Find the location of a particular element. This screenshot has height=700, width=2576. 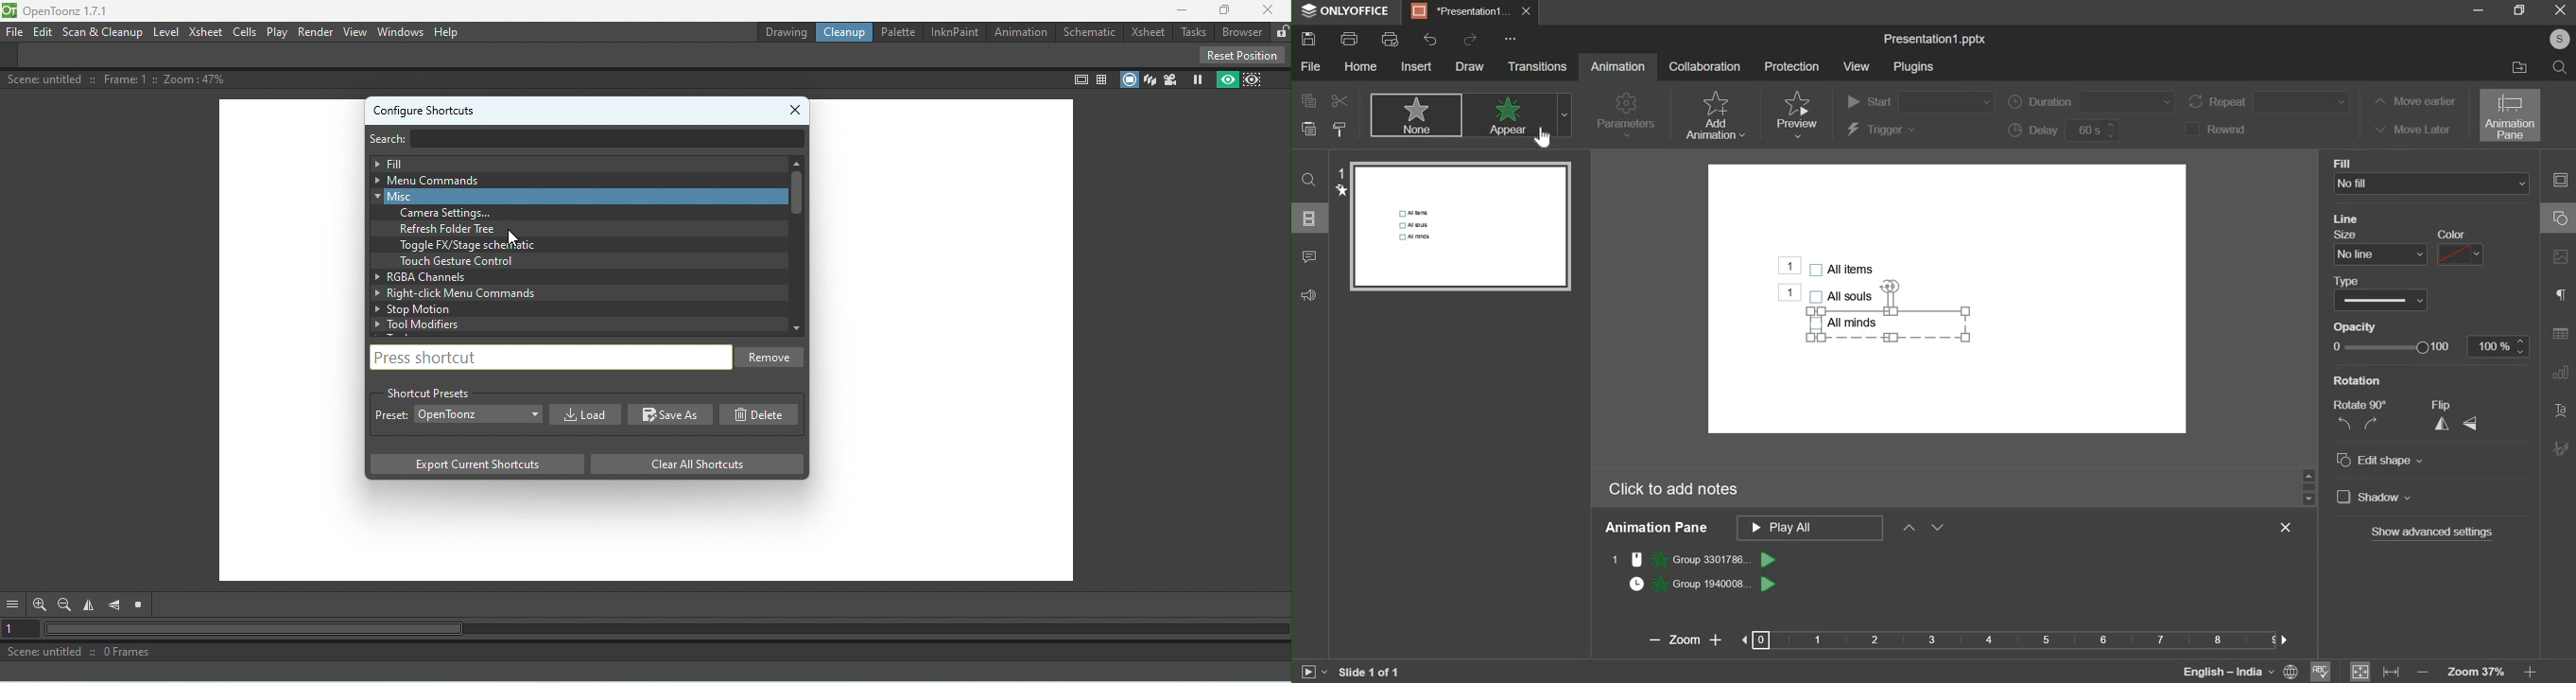

click to add notes is located at coordinates (1674, 490).